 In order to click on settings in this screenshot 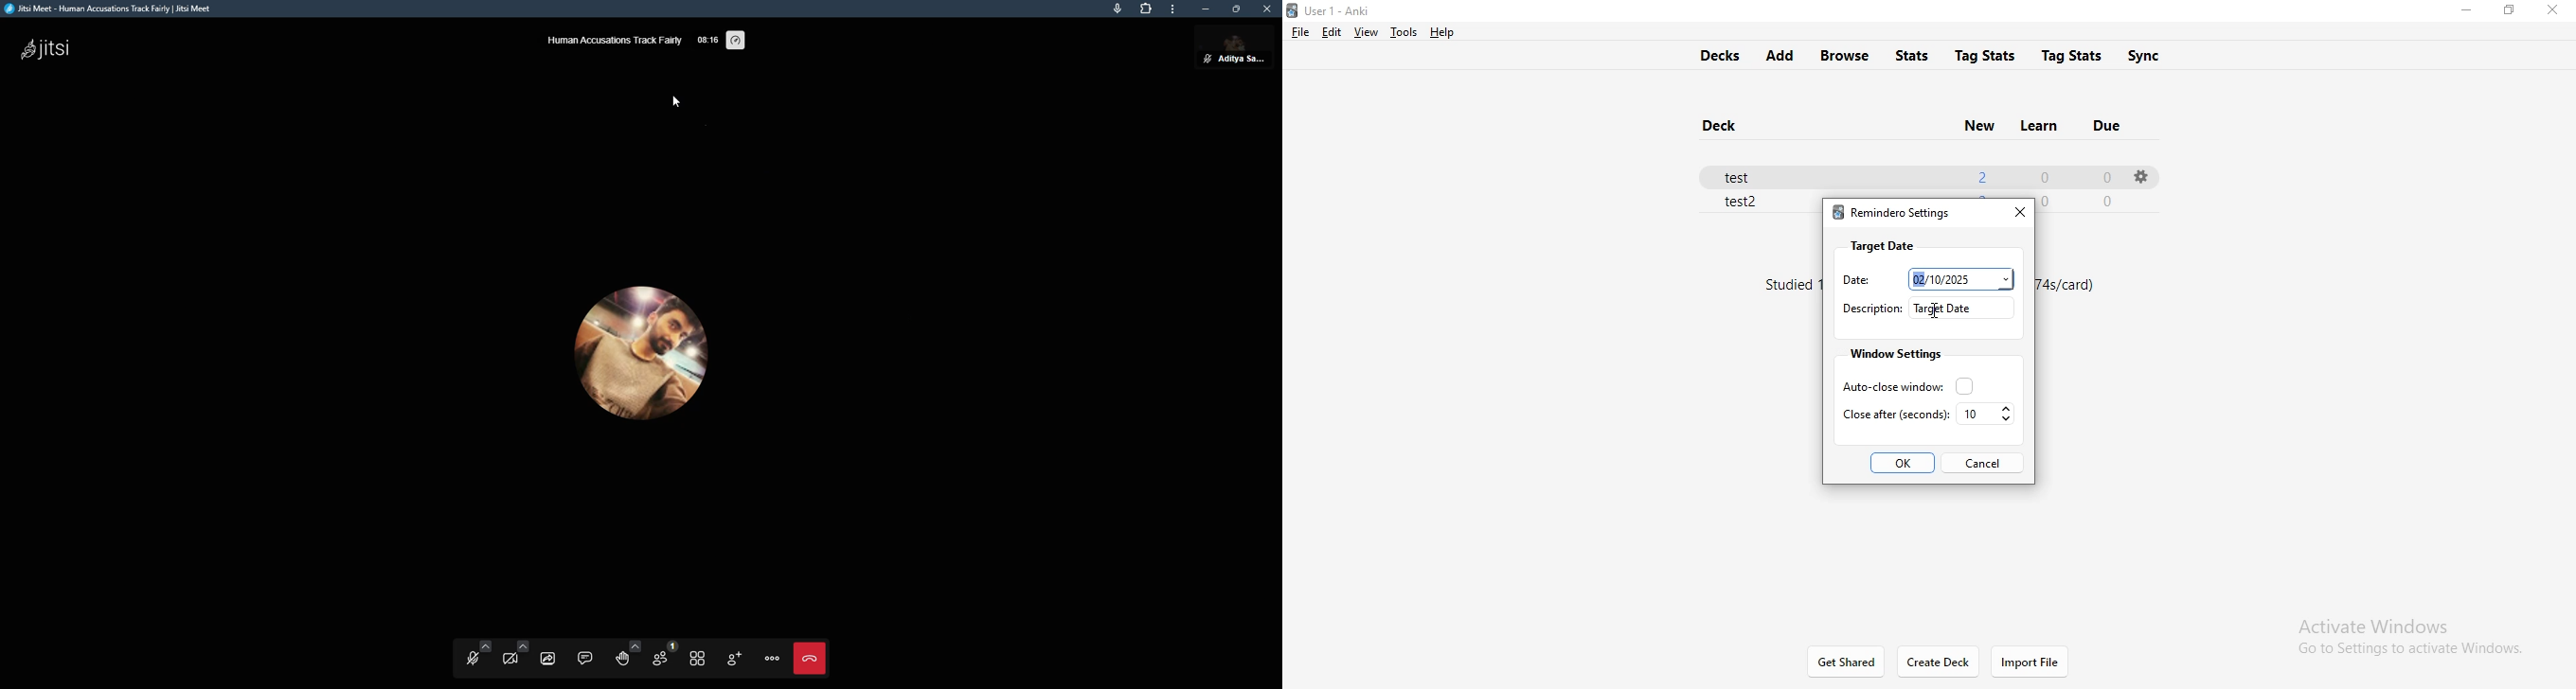, I will do `click(2139, 176)`.